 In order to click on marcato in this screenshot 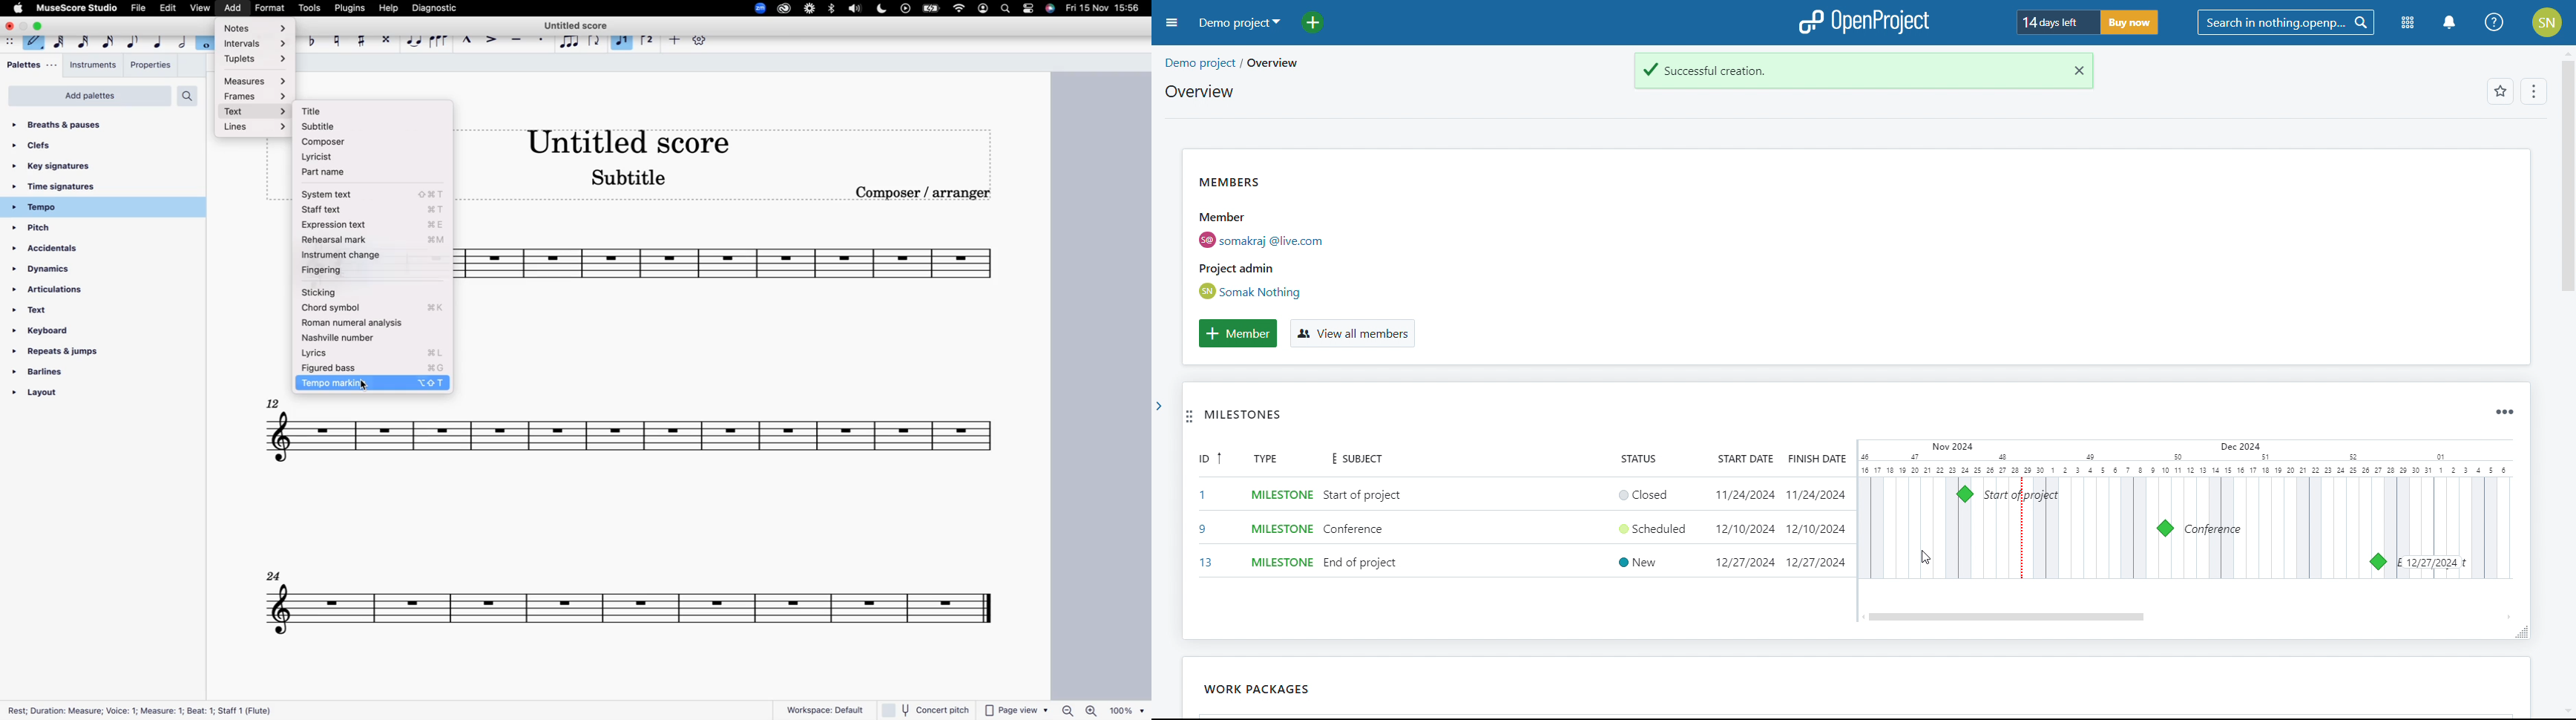, I will do `click(467, 40)`.